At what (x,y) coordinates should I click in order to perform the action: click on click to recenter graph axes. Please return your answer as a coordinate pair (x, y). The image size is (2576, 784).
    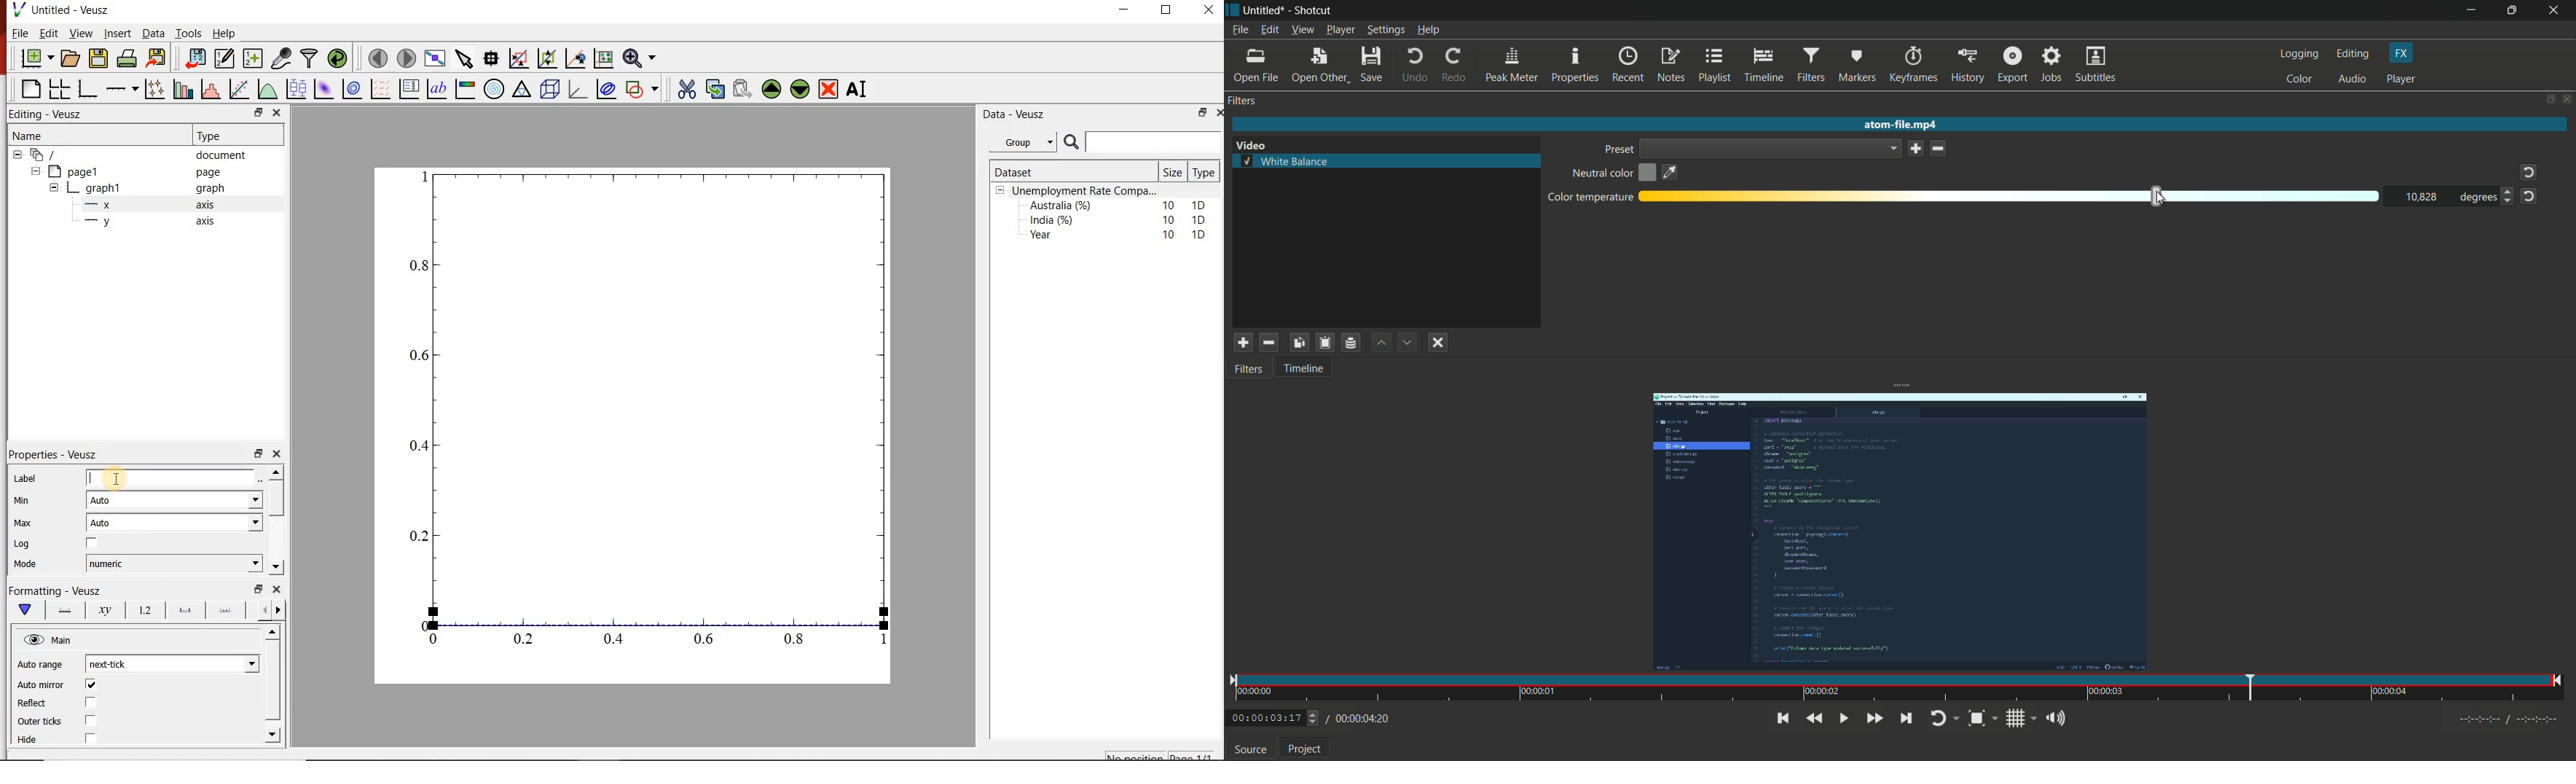
    Looking at the image, I should click on (576, 58).